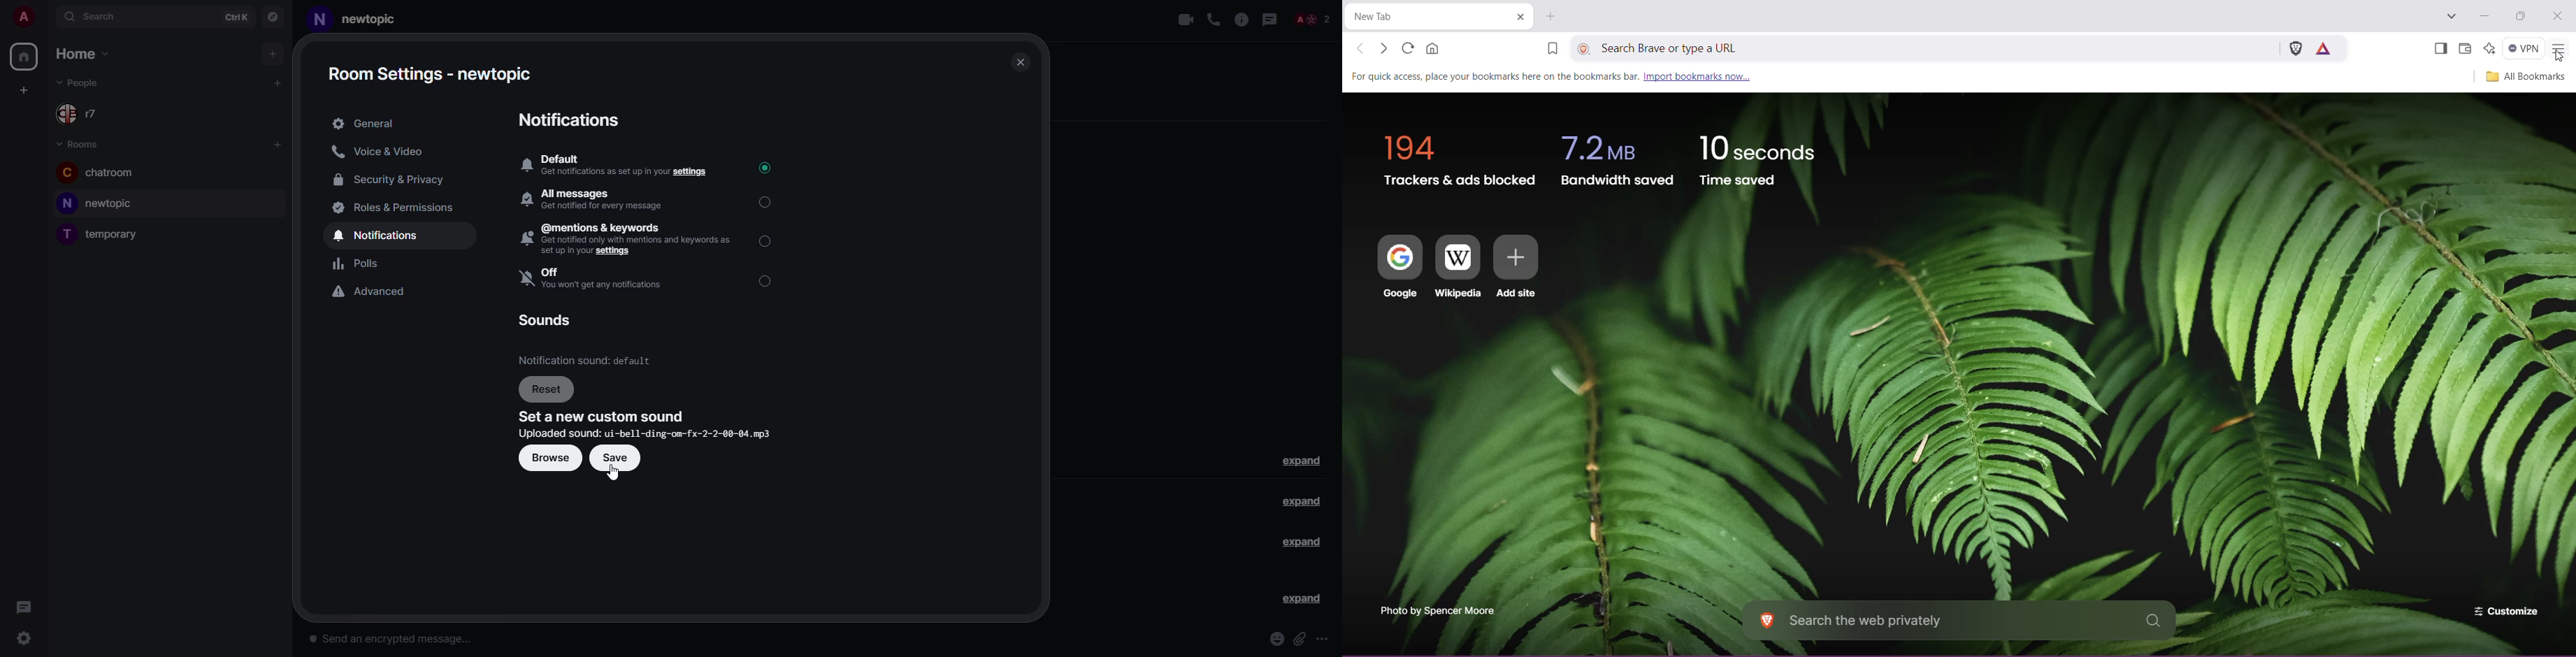 Image resolution: width=2576 pixels, height=672 pixels. What do you see at coordinates (1018, 62) in the screenshot?
I see `close` at bounding box center [1018, 62].